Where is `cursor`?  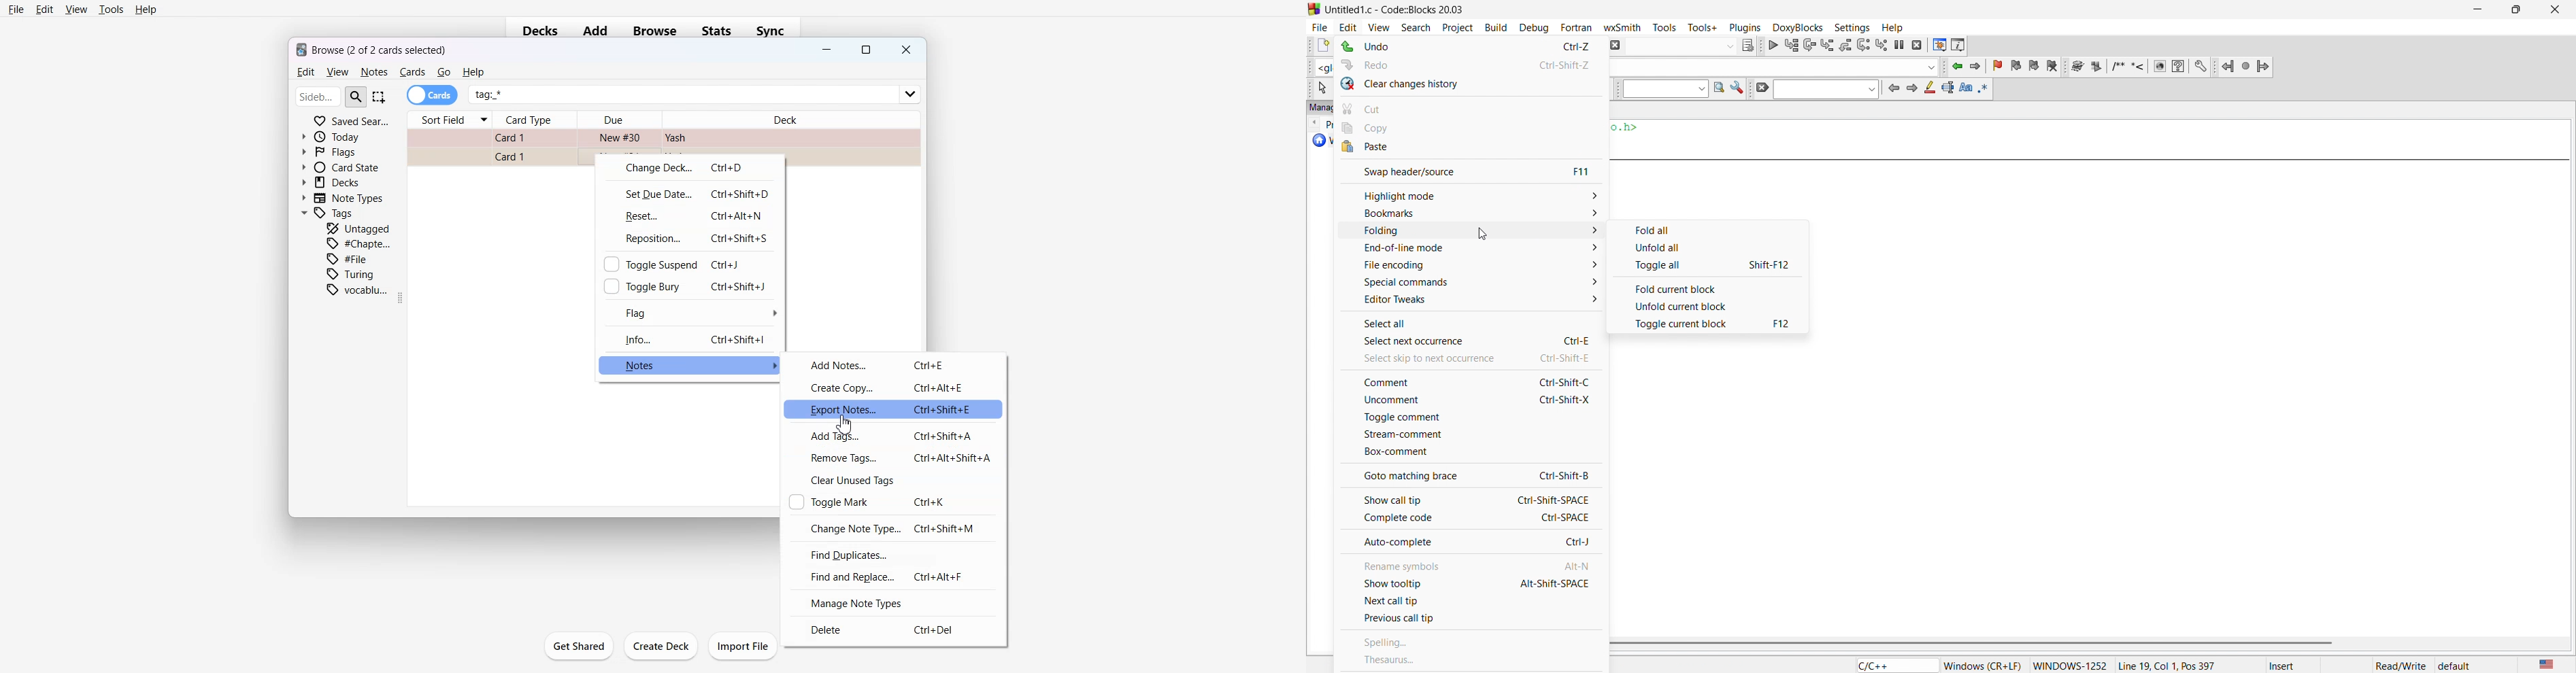 cursor is located at coordinates (850, 426).